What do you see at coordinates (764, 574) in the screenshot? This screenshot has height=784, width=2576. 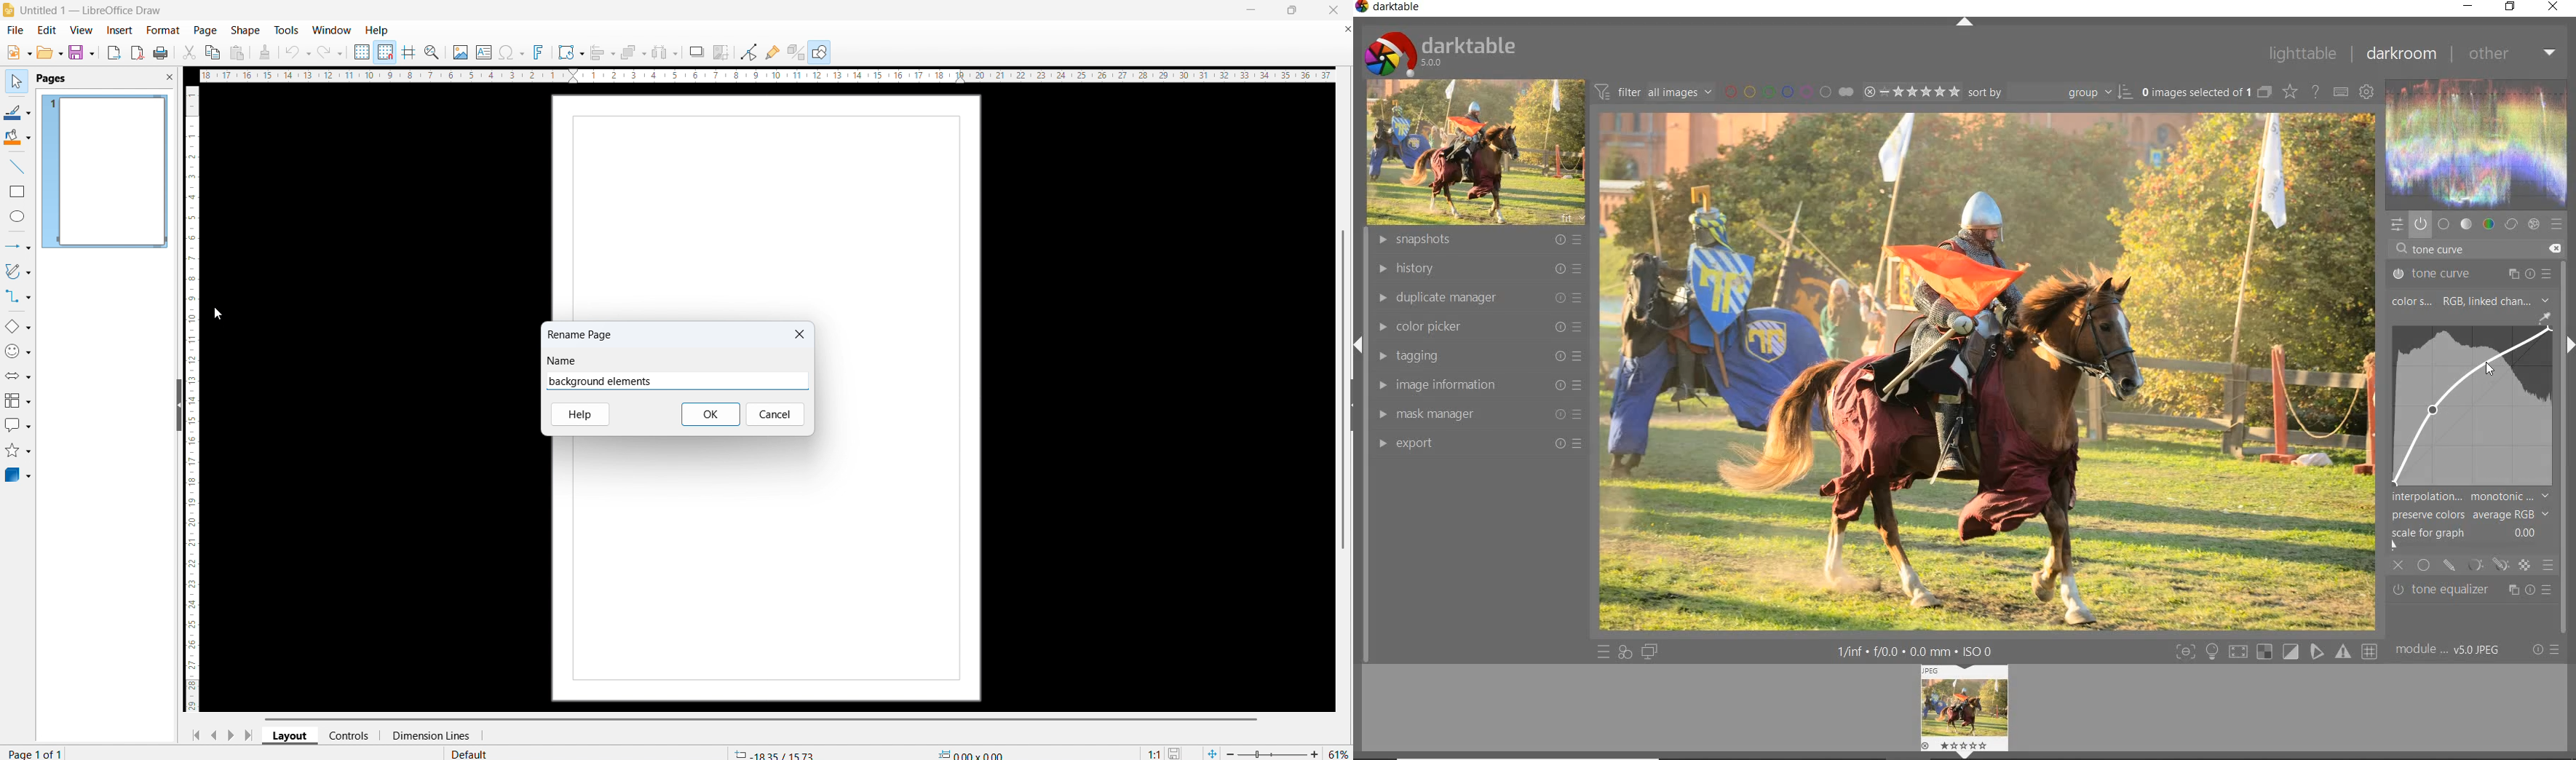 I see `page` at bounding box center [764, 574].